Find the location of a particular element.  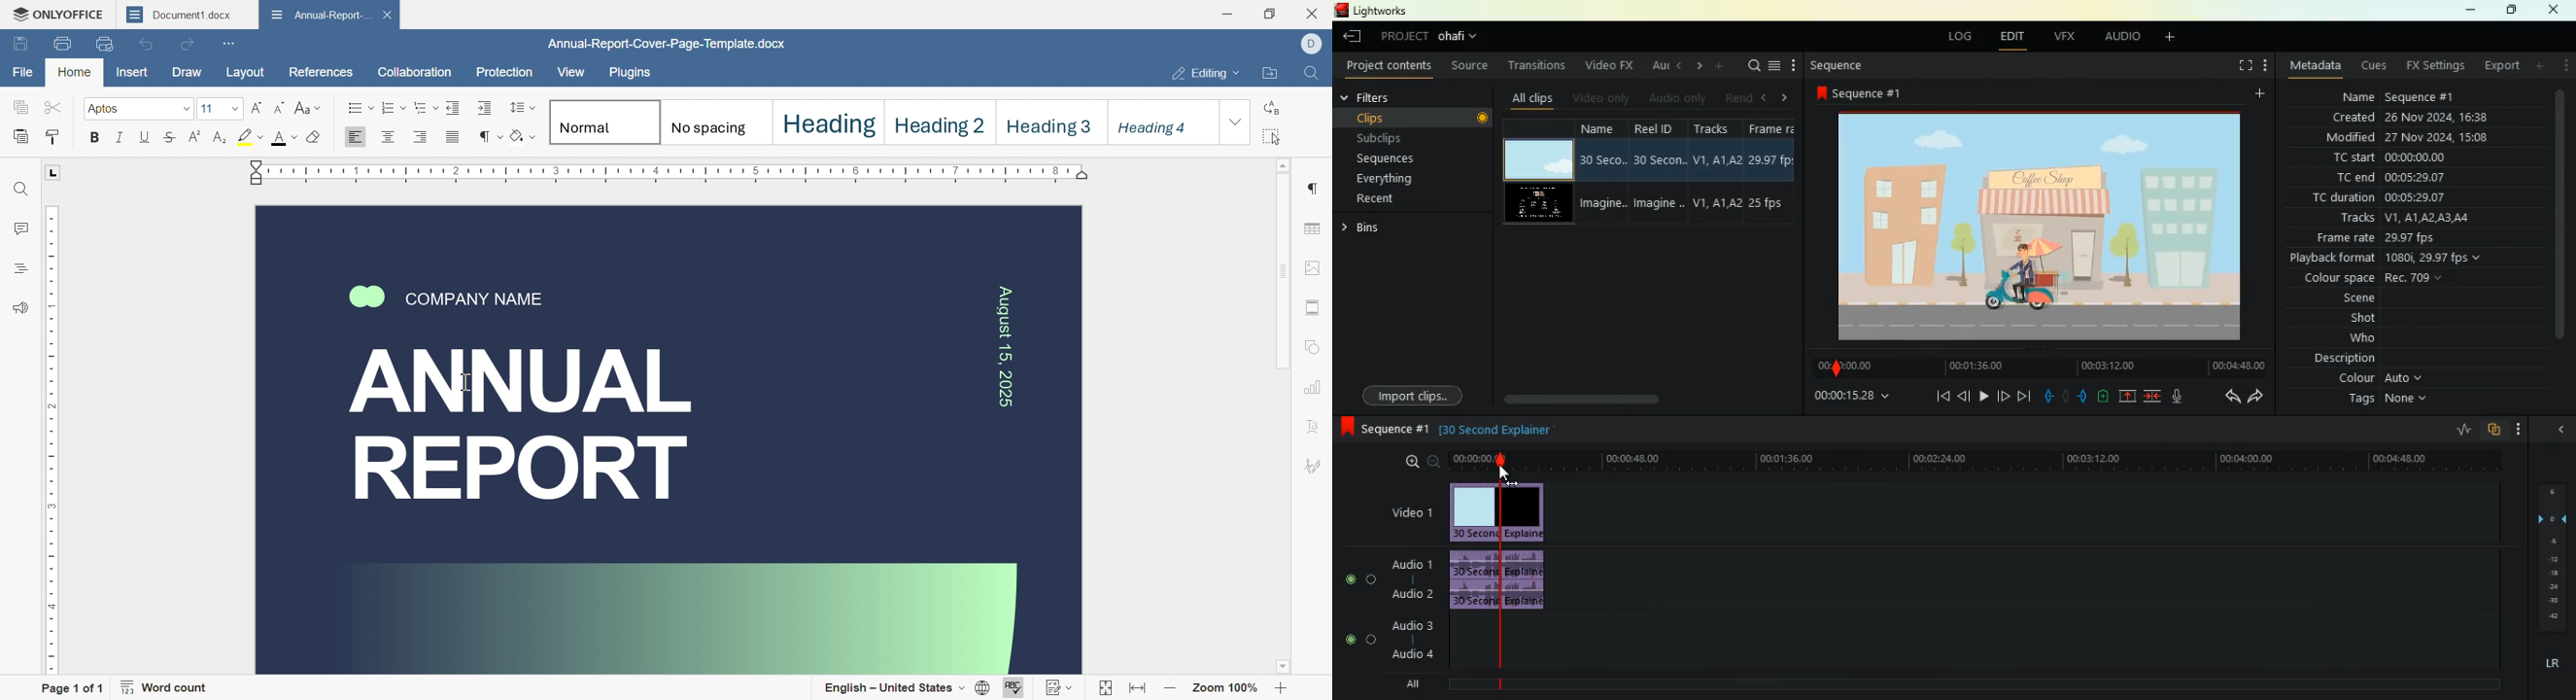

30 seco is located at coordinates (1659, 160).